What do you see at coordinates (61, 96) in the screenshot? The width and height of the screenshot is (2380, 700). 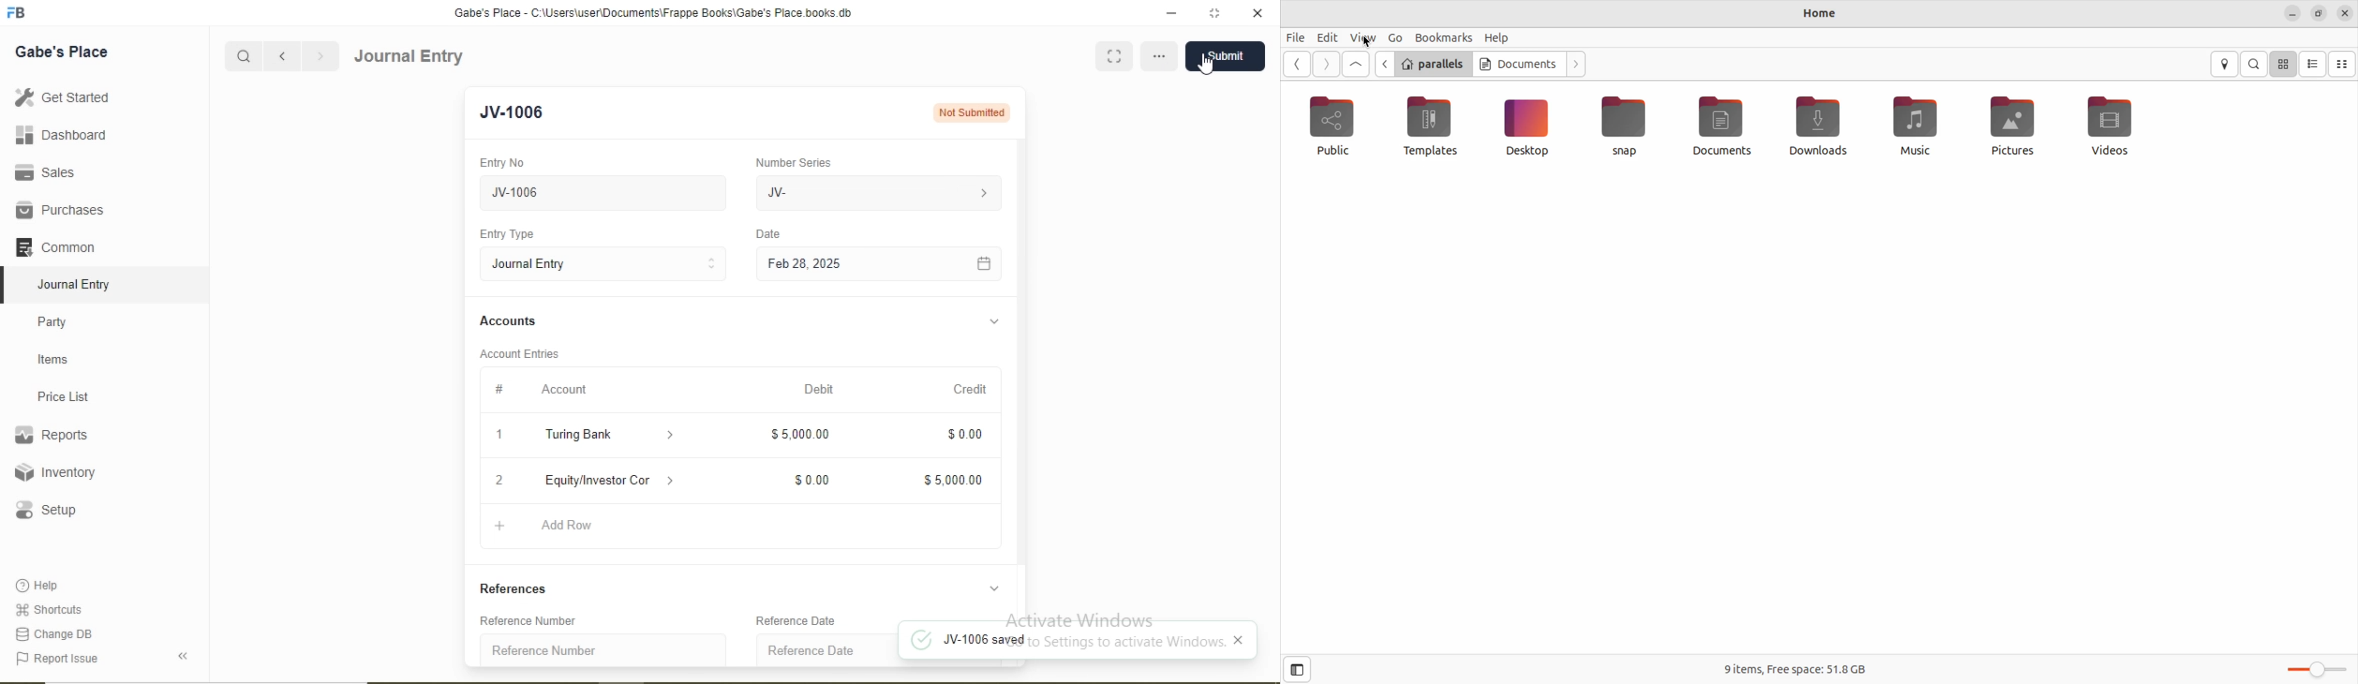 I see `Get Started` at bounding box center [61, 96].